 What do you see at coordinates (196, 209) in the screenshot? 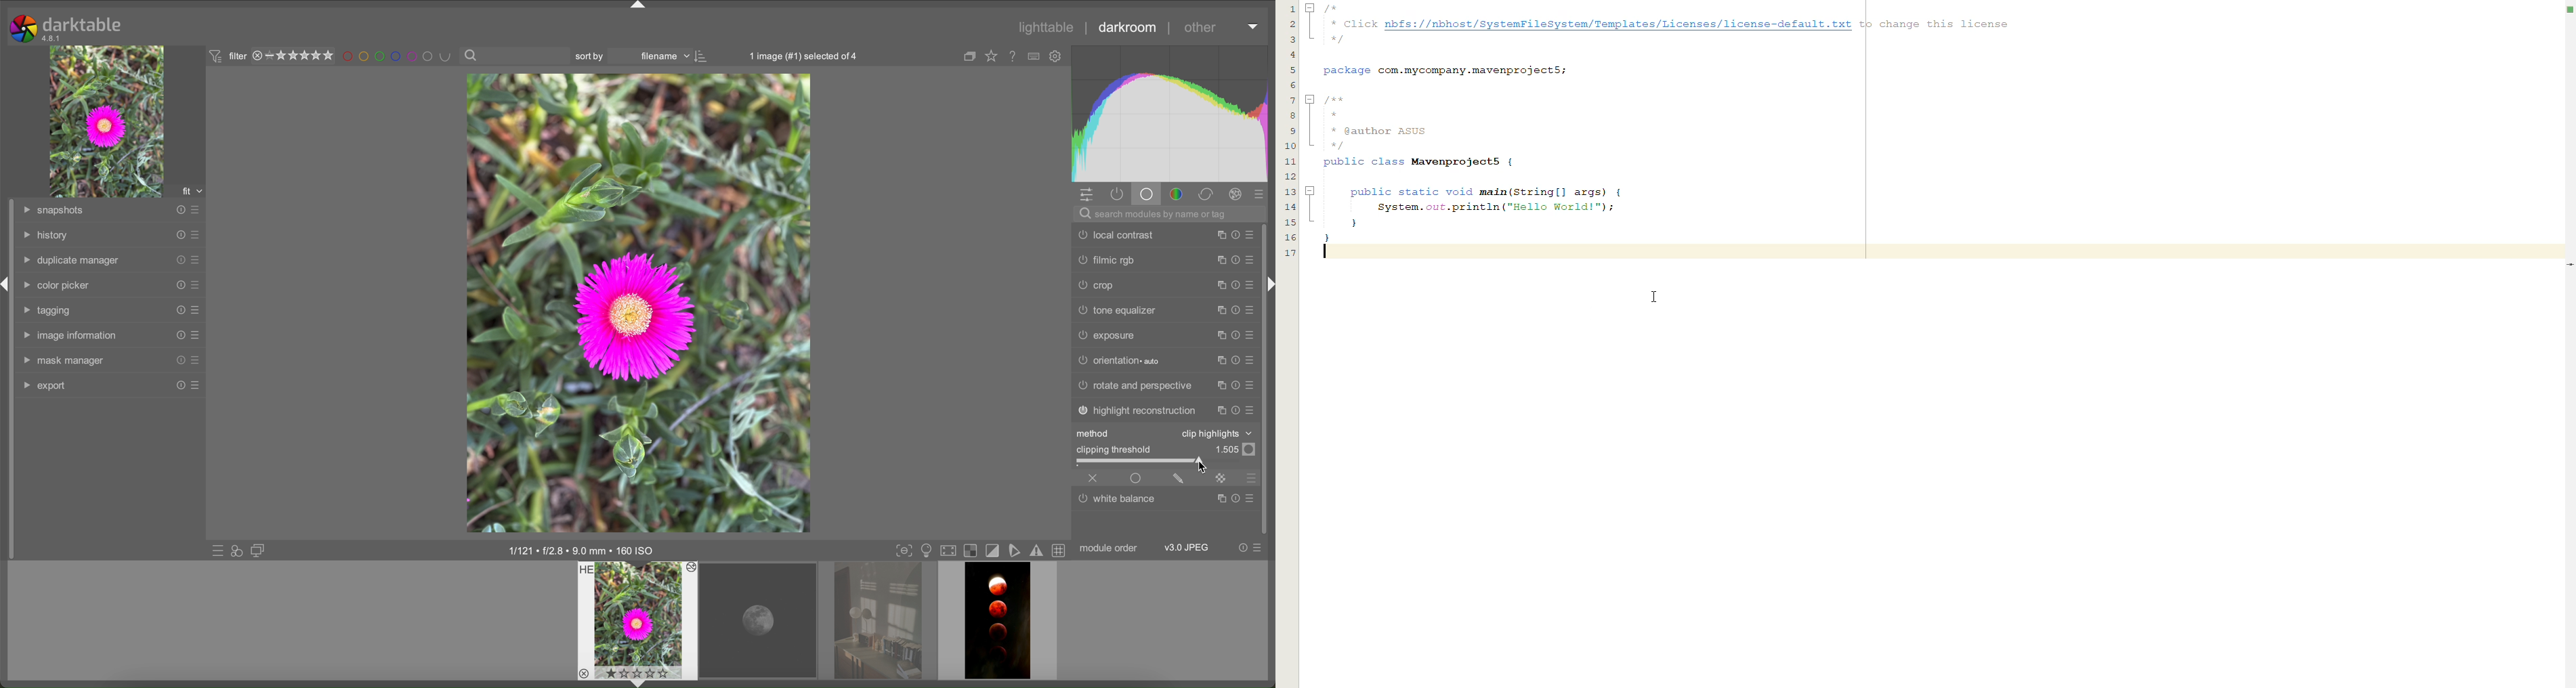
I see `presets` at bounding box center [196, 209].